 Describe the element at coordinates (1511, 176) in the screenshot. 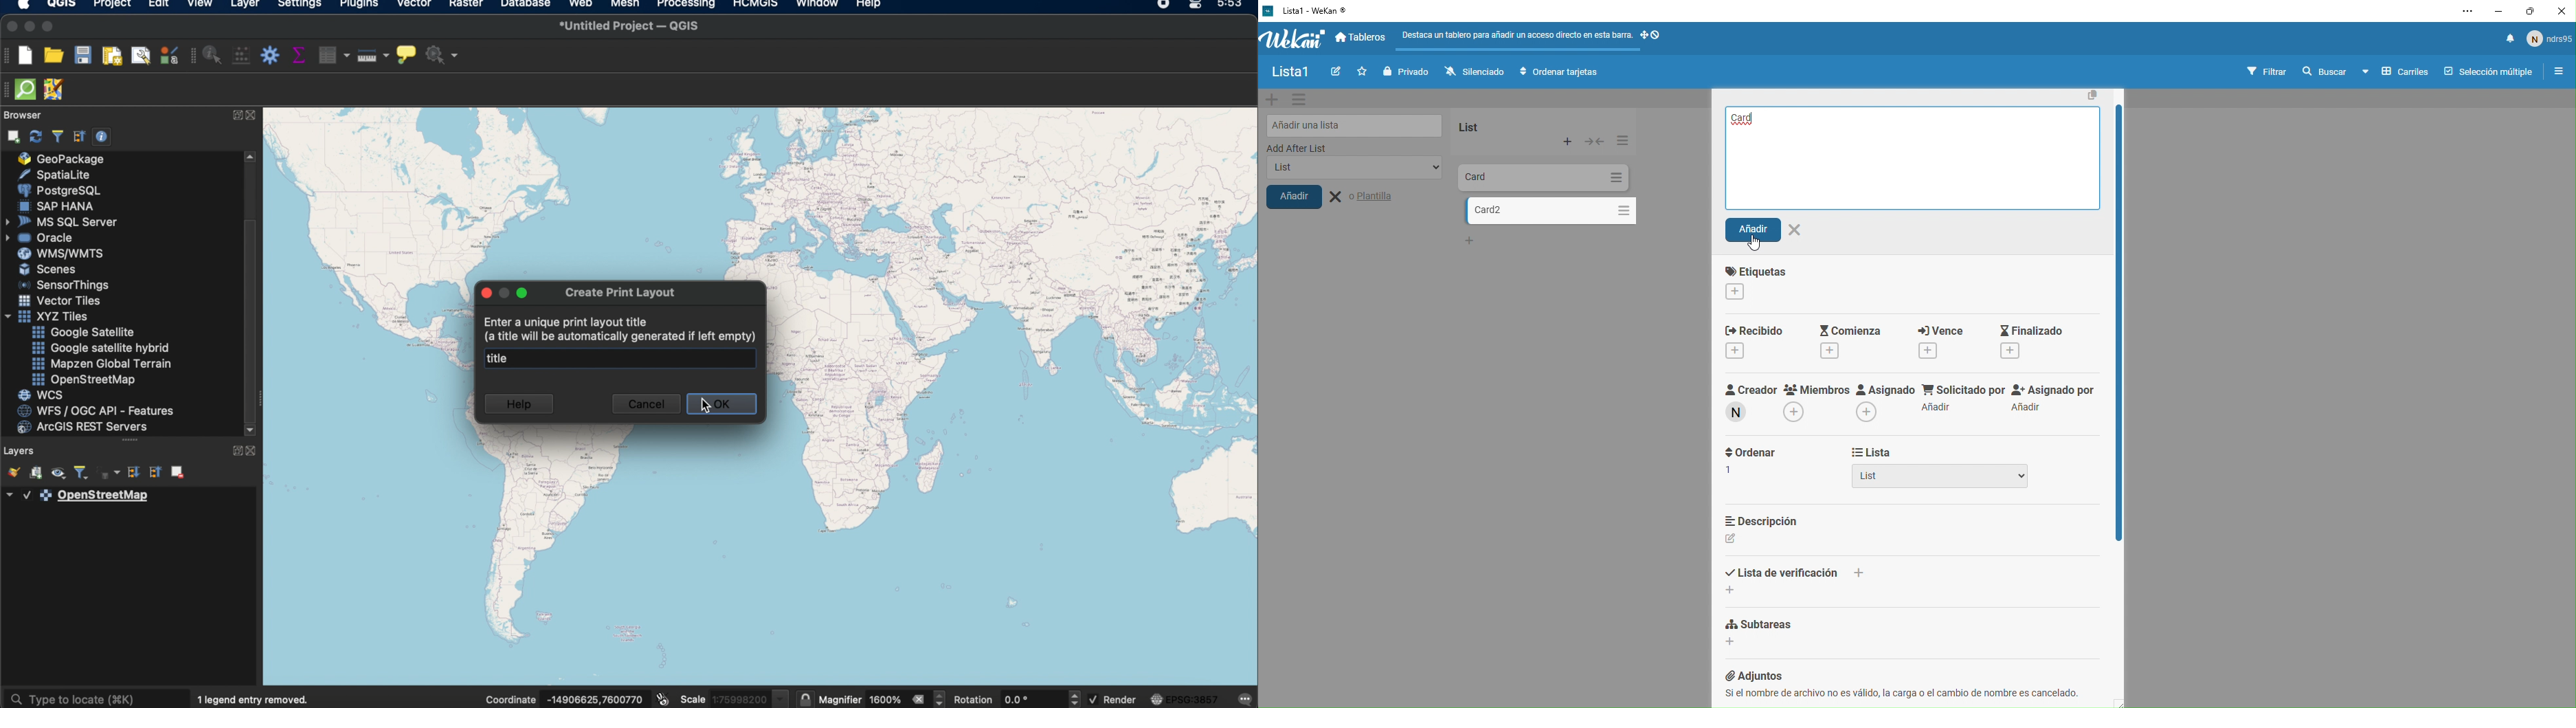

I see `Card` at that location.